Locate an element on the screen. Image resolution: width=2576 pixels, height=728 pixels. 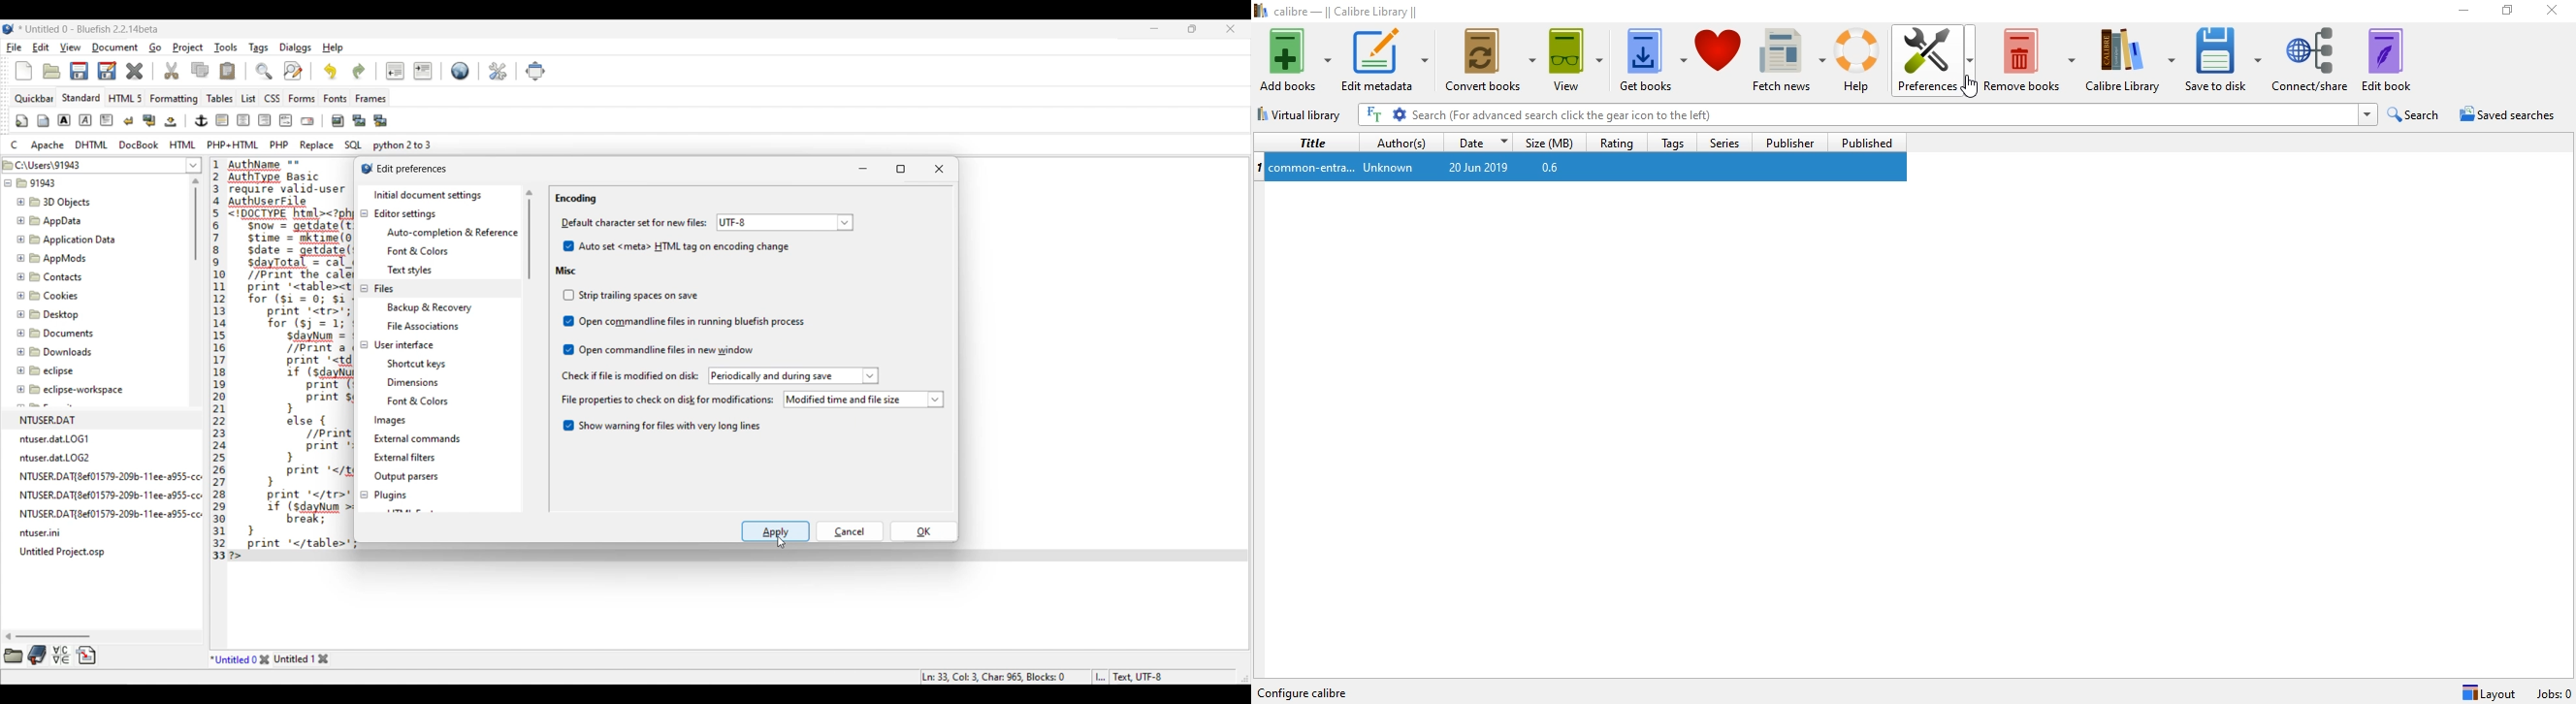
Images is located at coordinates (391, 420).